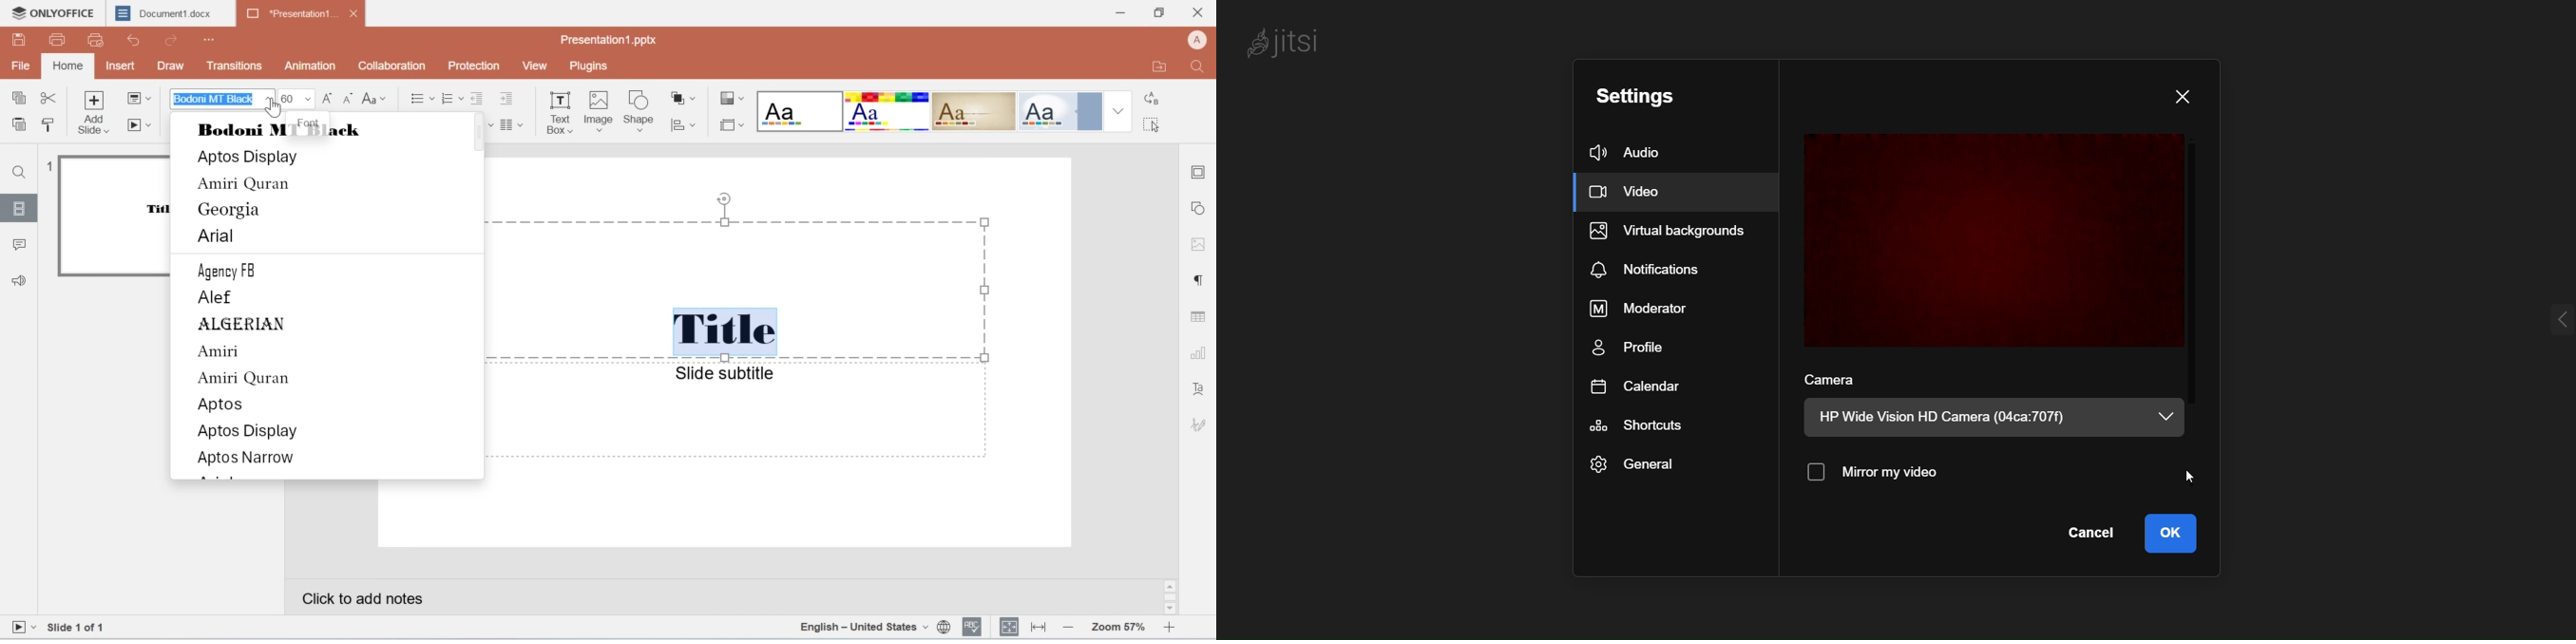 The height and width of the screenshot is (644, 2576). I want to click on Menu, so click(211, 40).